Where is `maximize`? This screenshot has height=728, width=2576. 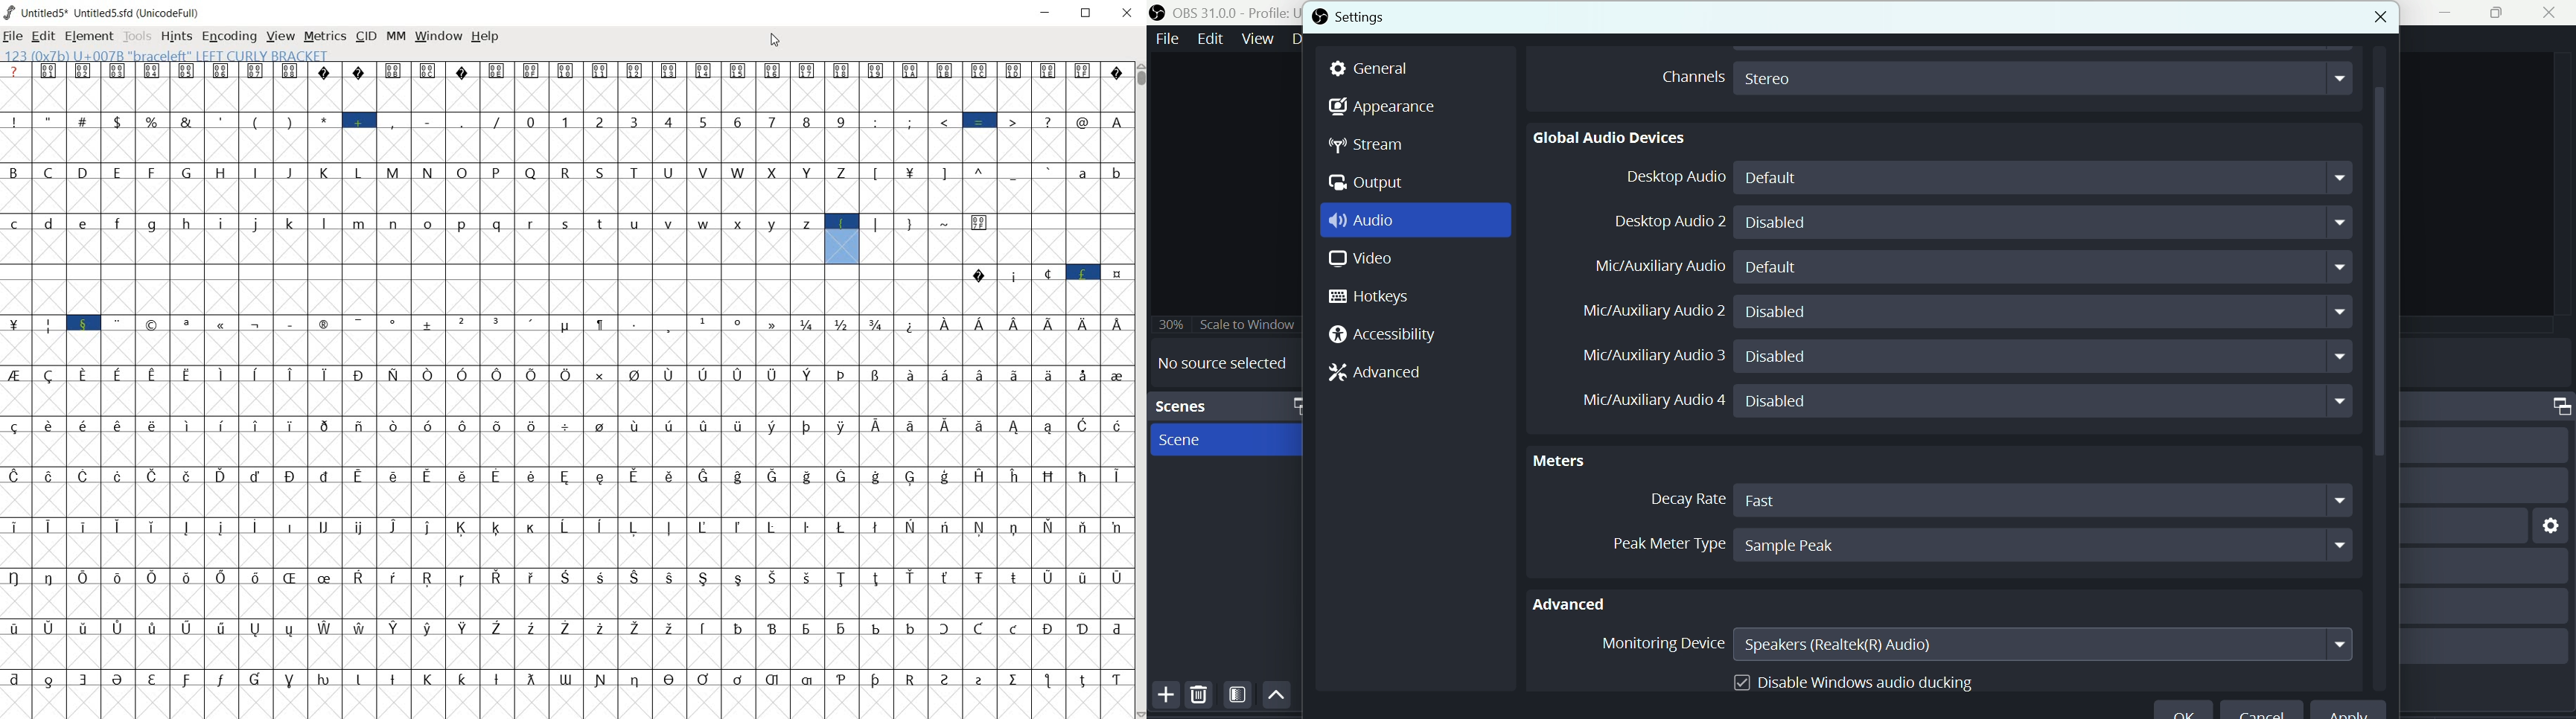 maximize is located at coordinates (1295, 405).